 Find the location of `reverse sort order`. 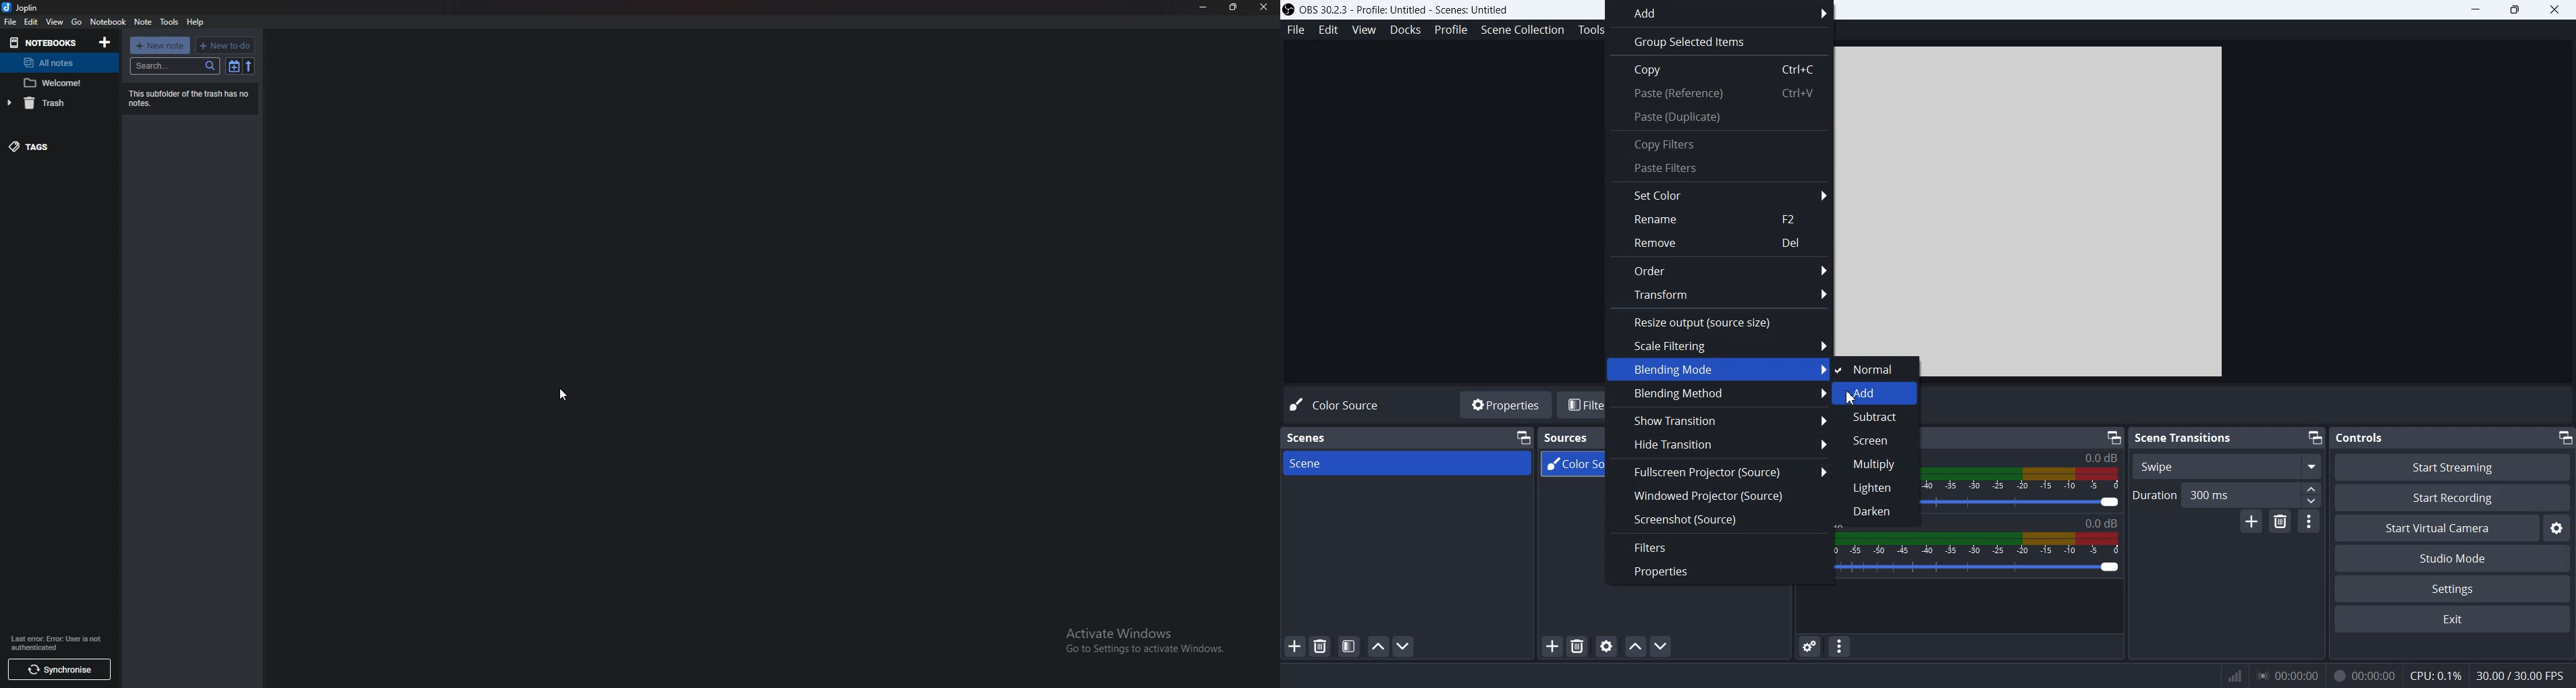

reverse sort order is located at coordinates (249, 66).